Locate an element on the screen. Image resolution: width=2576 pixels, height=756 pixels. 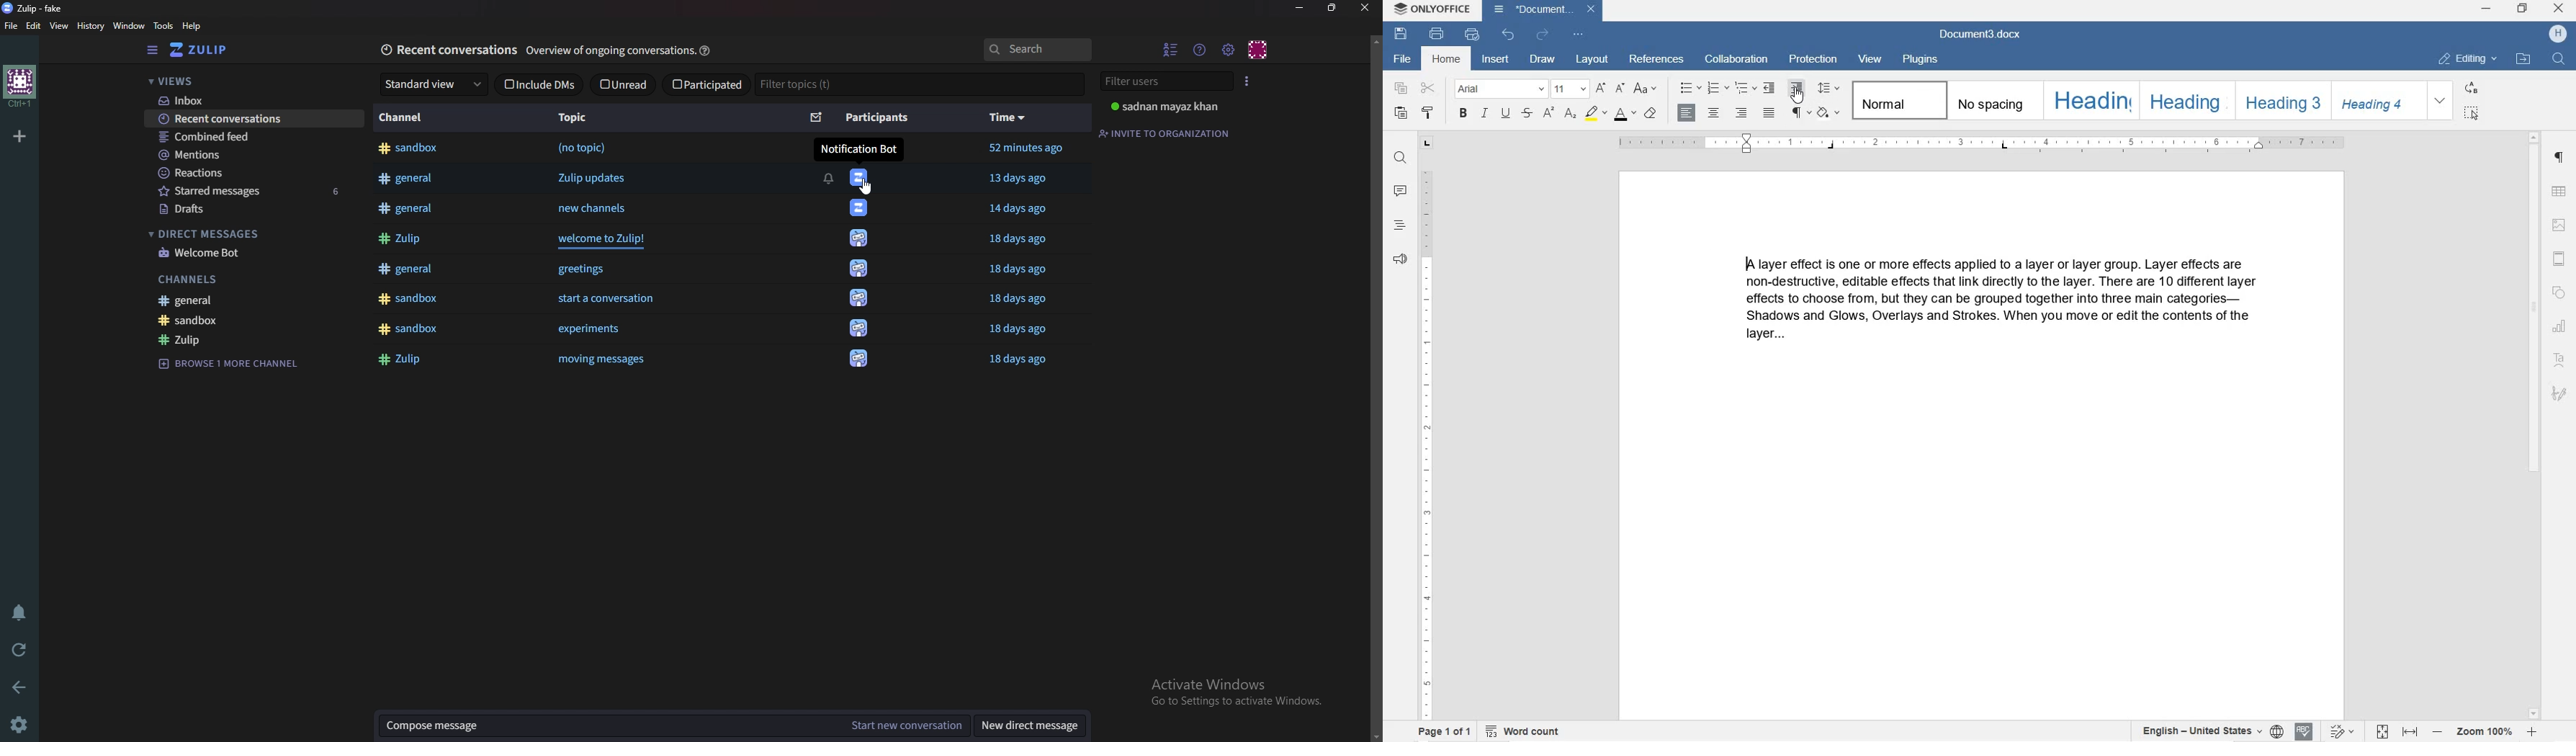
General is located at coordinates (232, 300).